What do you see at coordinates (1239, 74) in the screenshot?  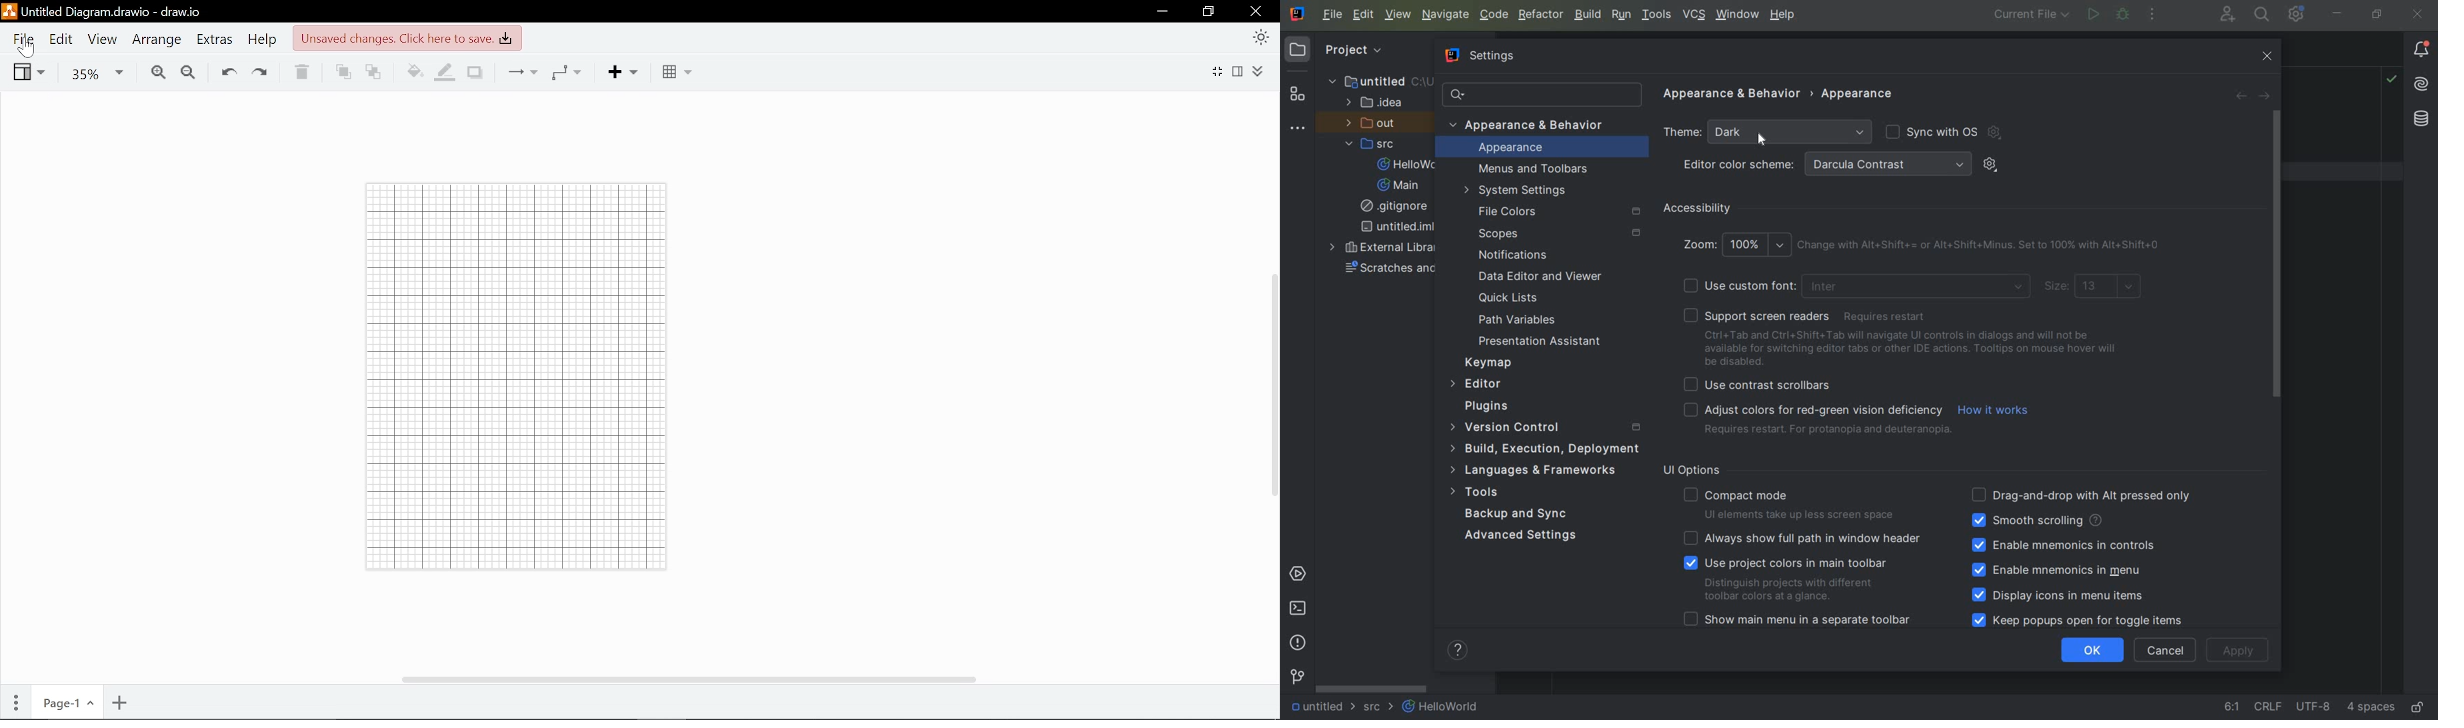 I see `format` at bounding box center [1239, 74].